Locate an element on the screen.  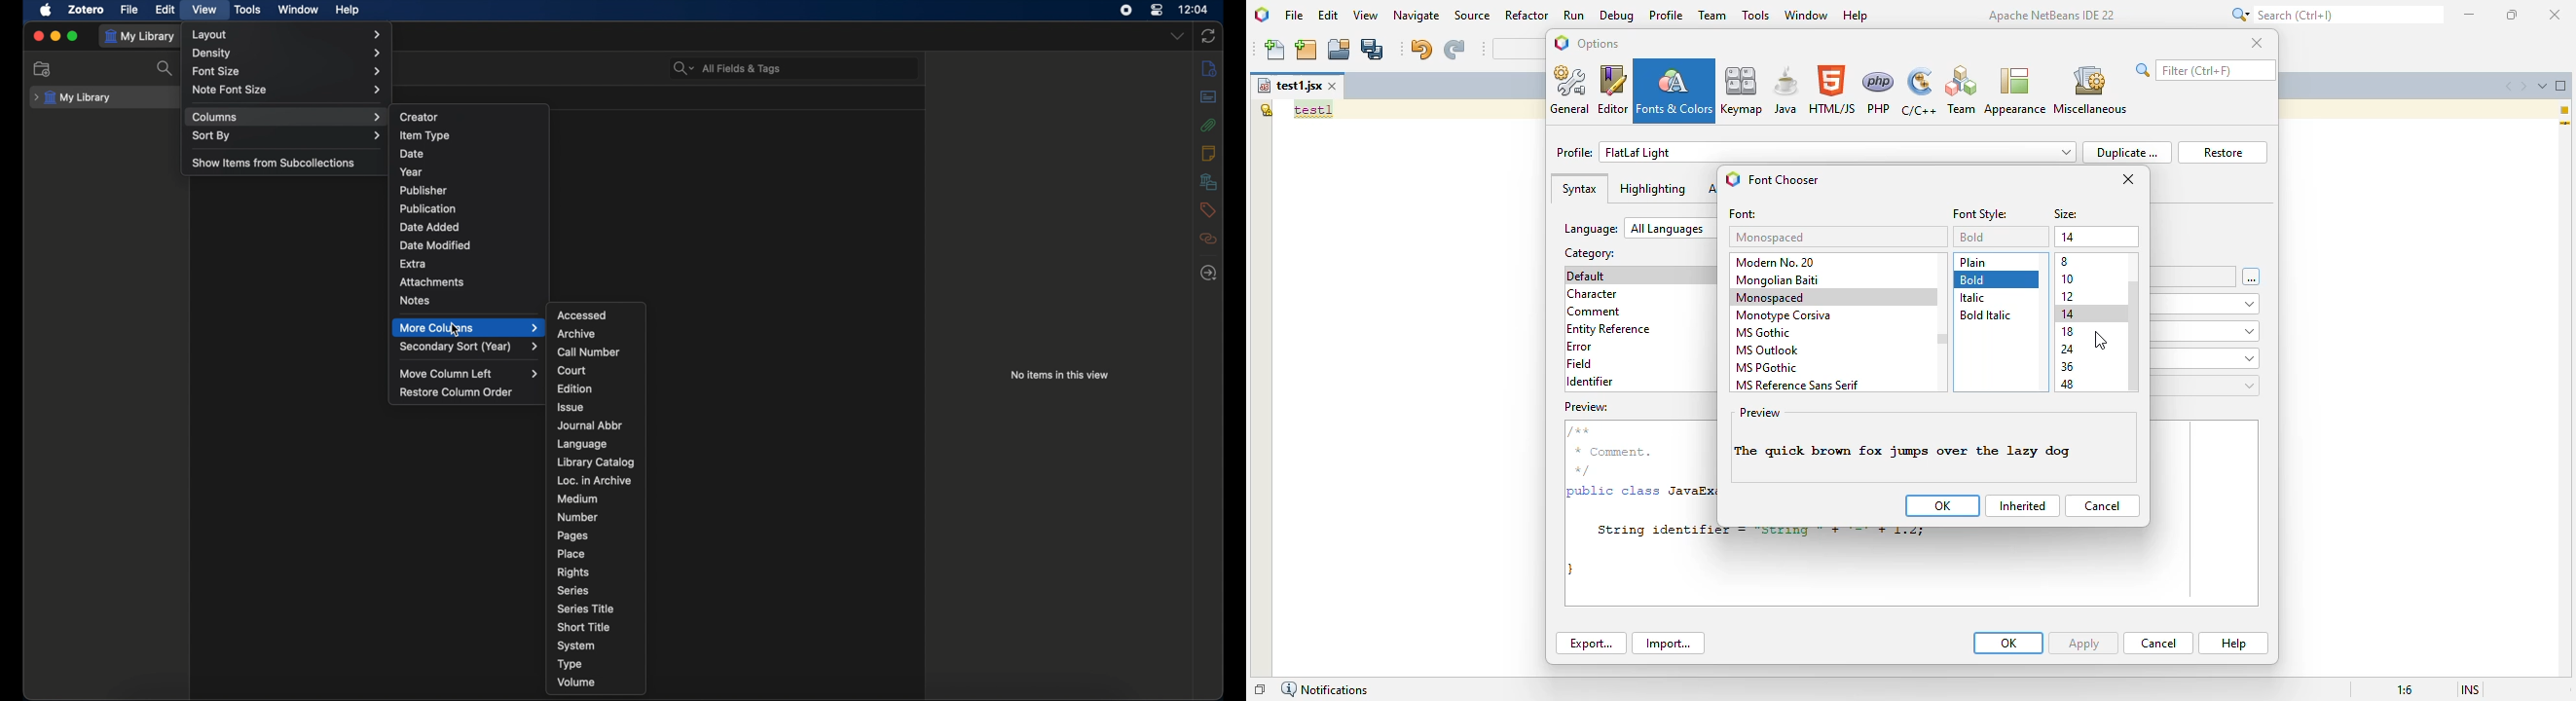
close is located at coordinates (36, 36).